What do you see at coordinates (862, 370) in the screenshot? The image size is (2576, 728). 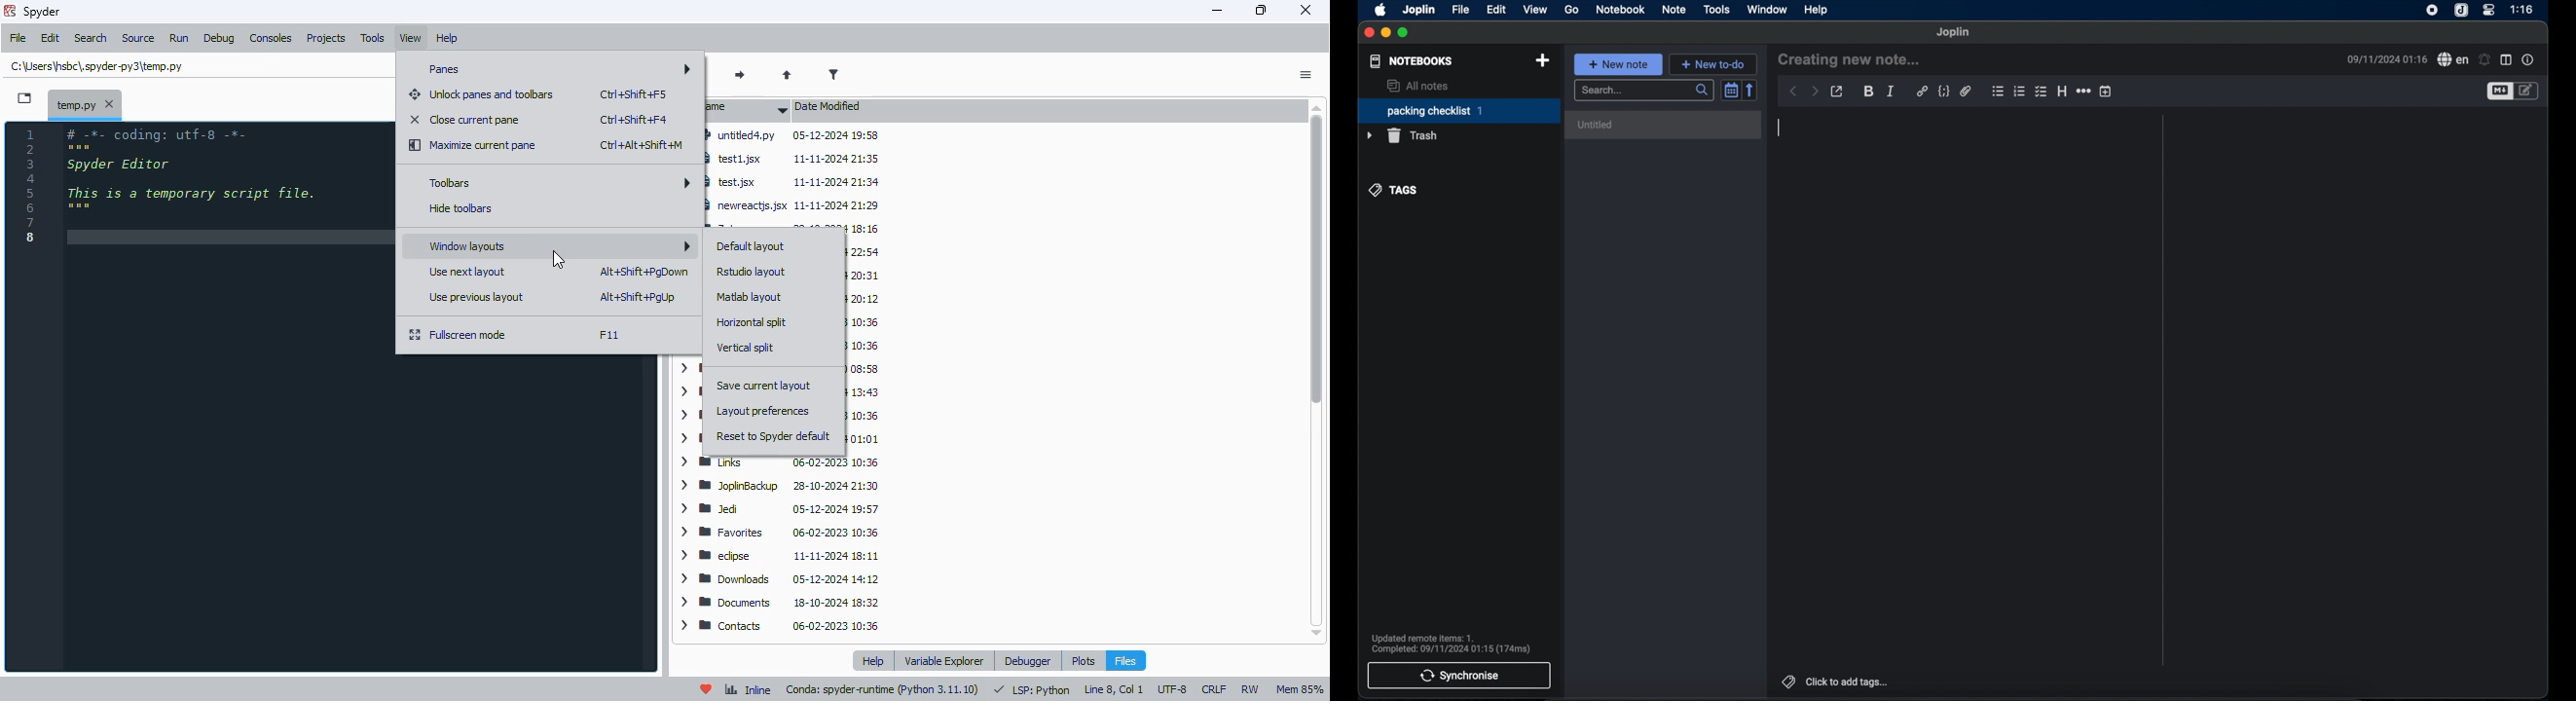 I see `Roaming` at bounding box center [862, 370].